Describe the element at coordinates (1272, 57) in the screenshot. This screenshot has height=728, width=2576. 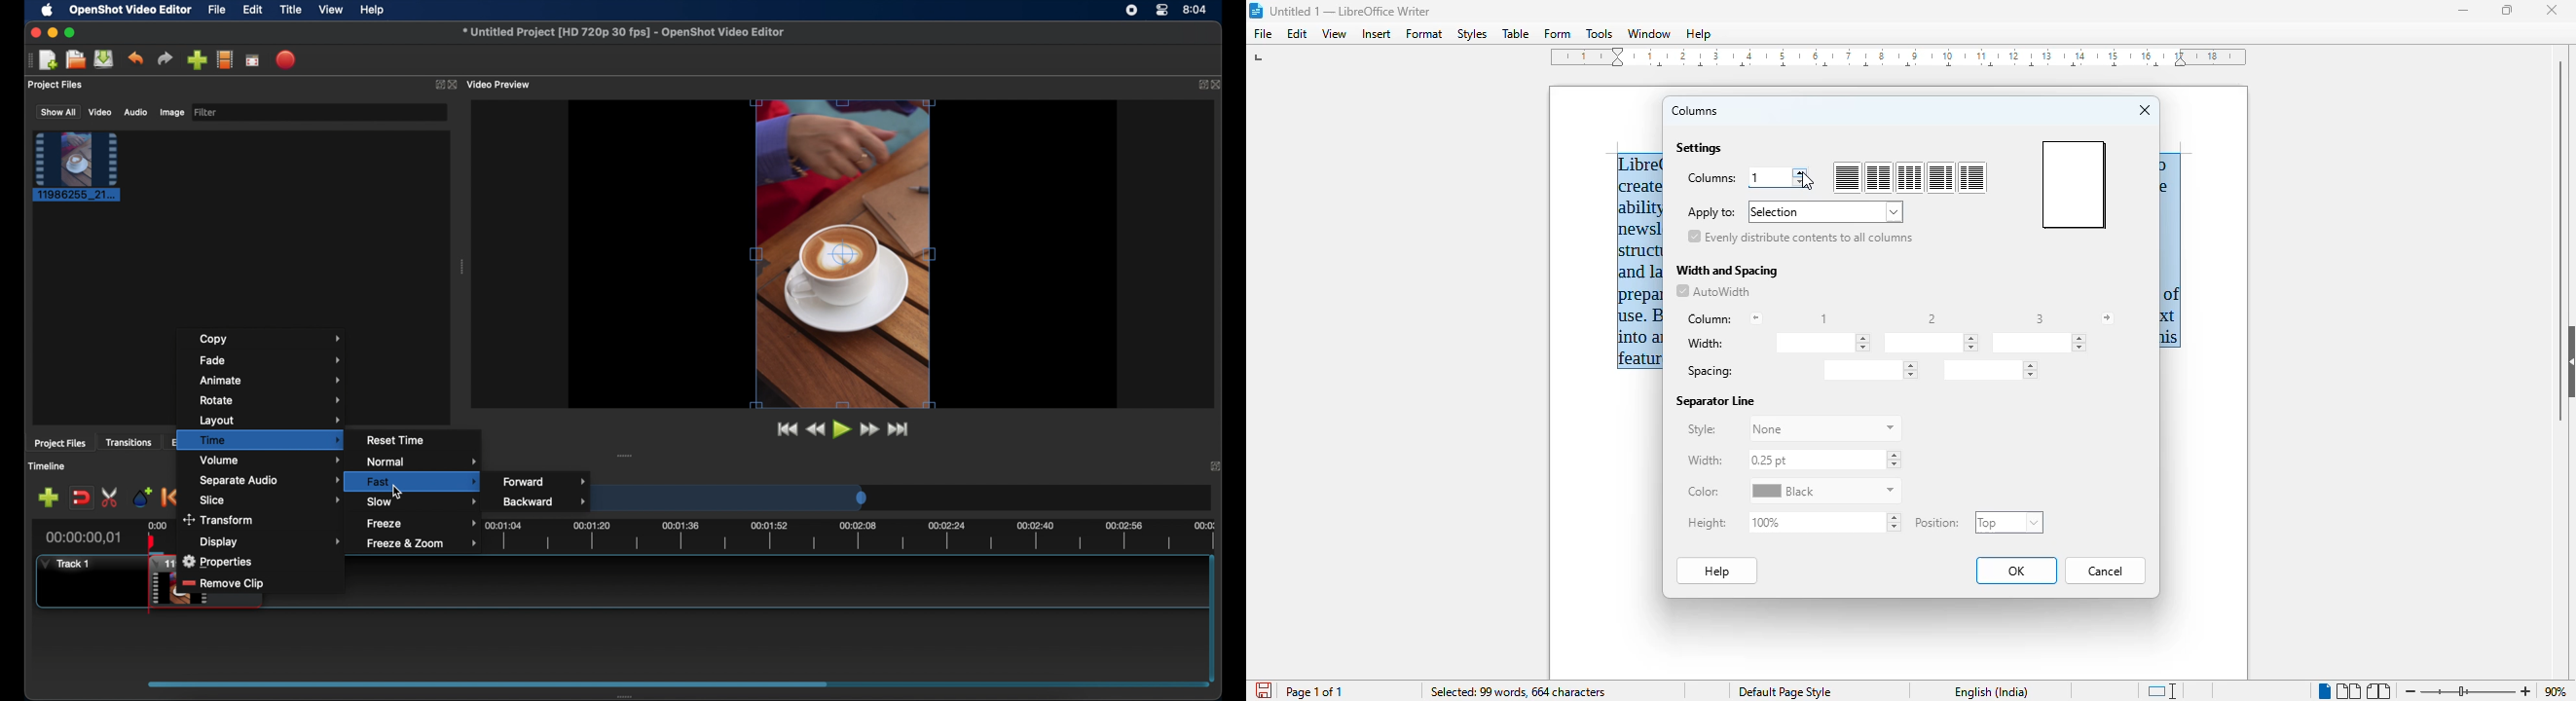
I see `tab stop` at that location.